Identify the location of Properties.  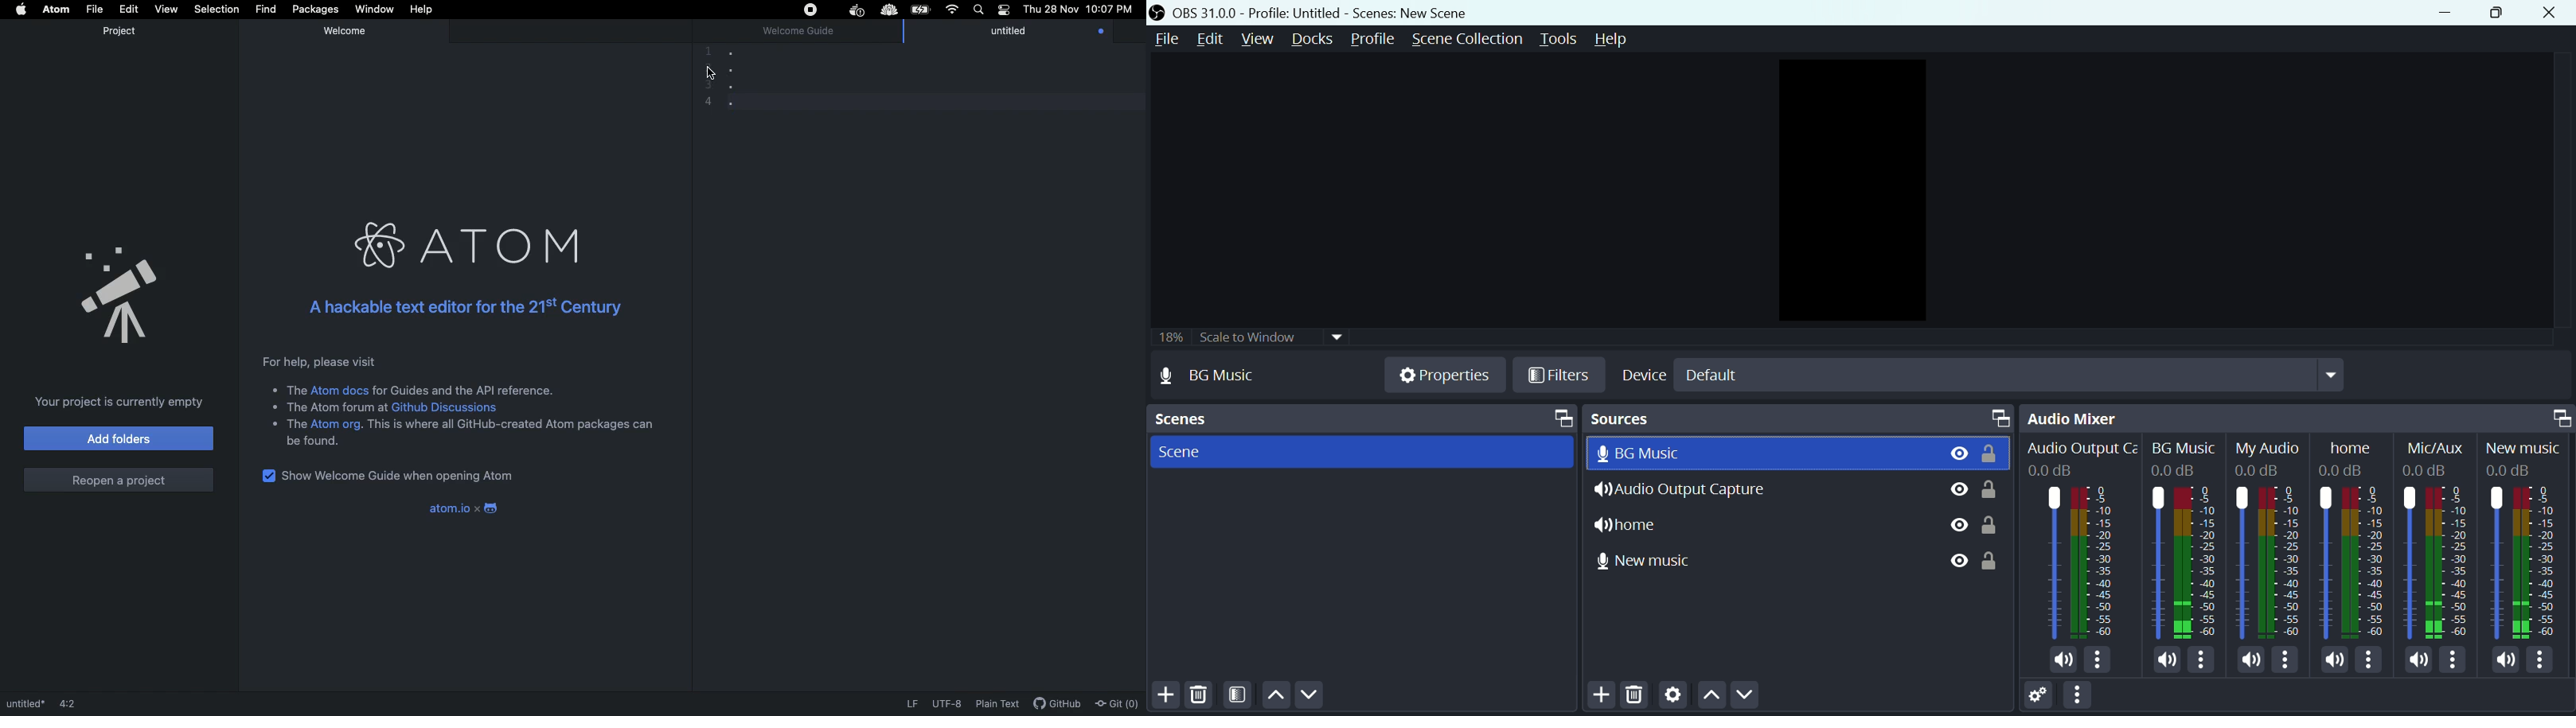
(1446, 374).